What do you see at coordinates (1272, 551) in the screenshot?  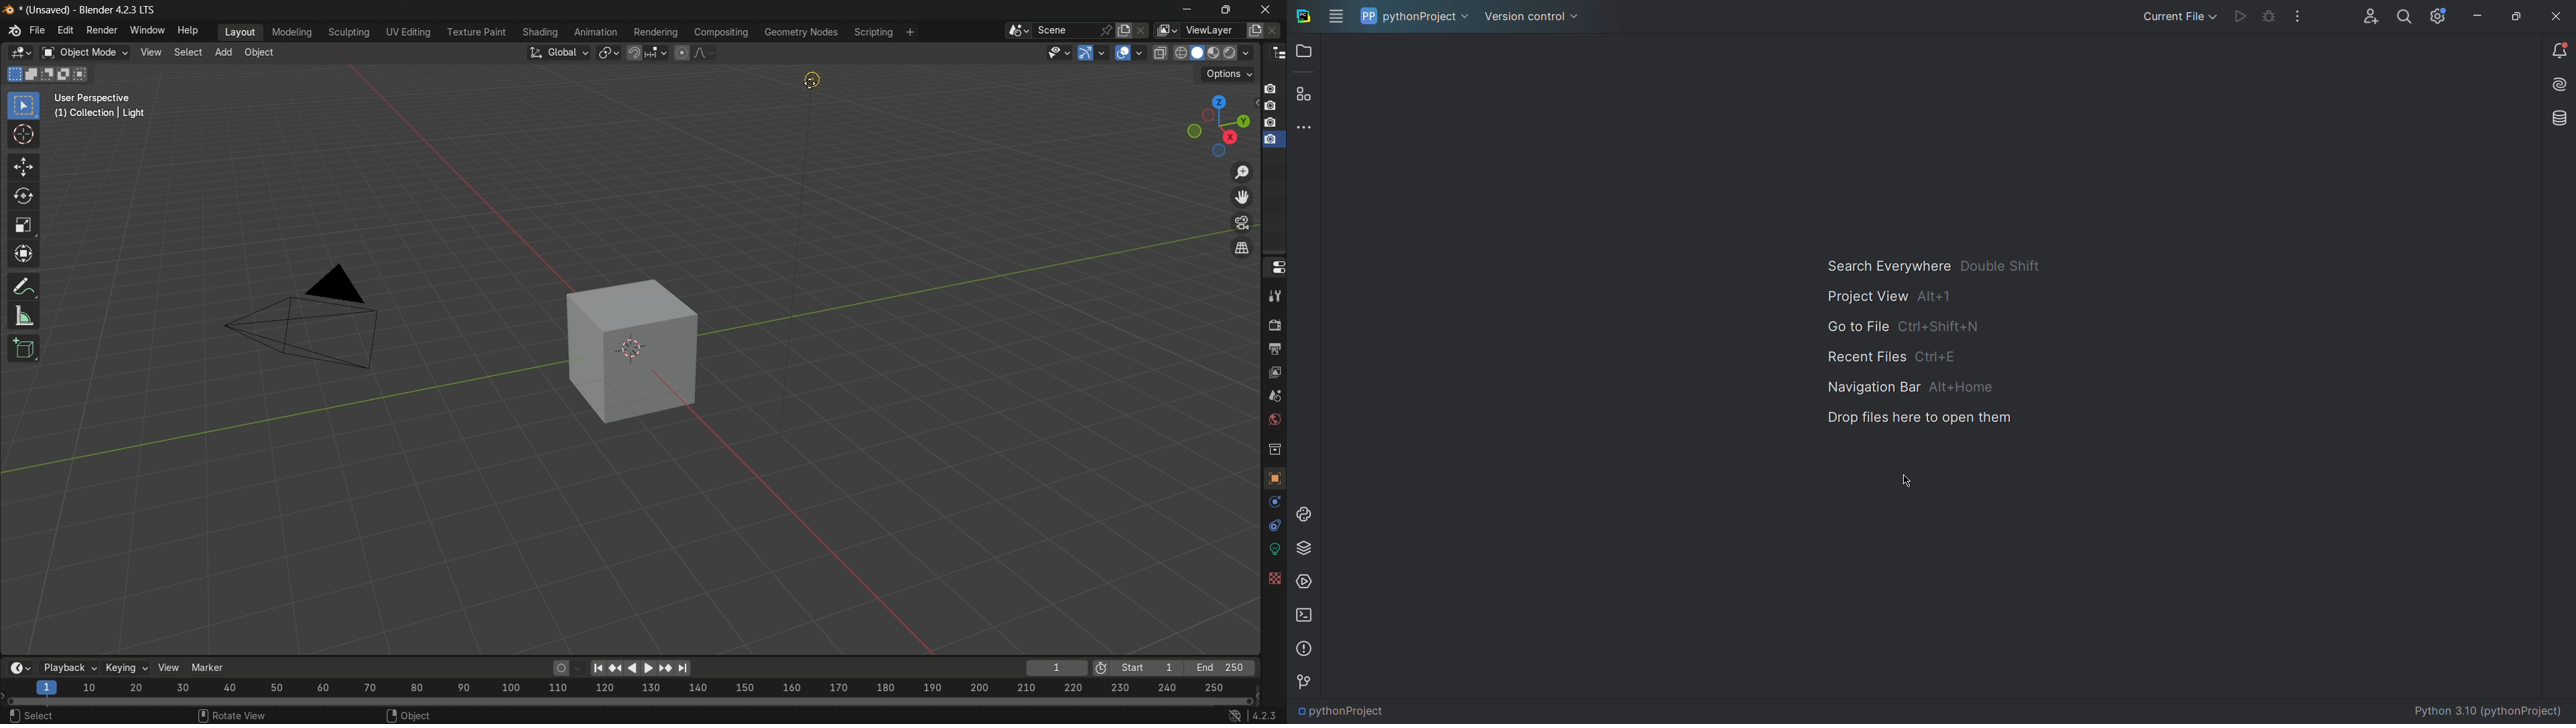 I see `physics` at bounding box center [1272, 551].